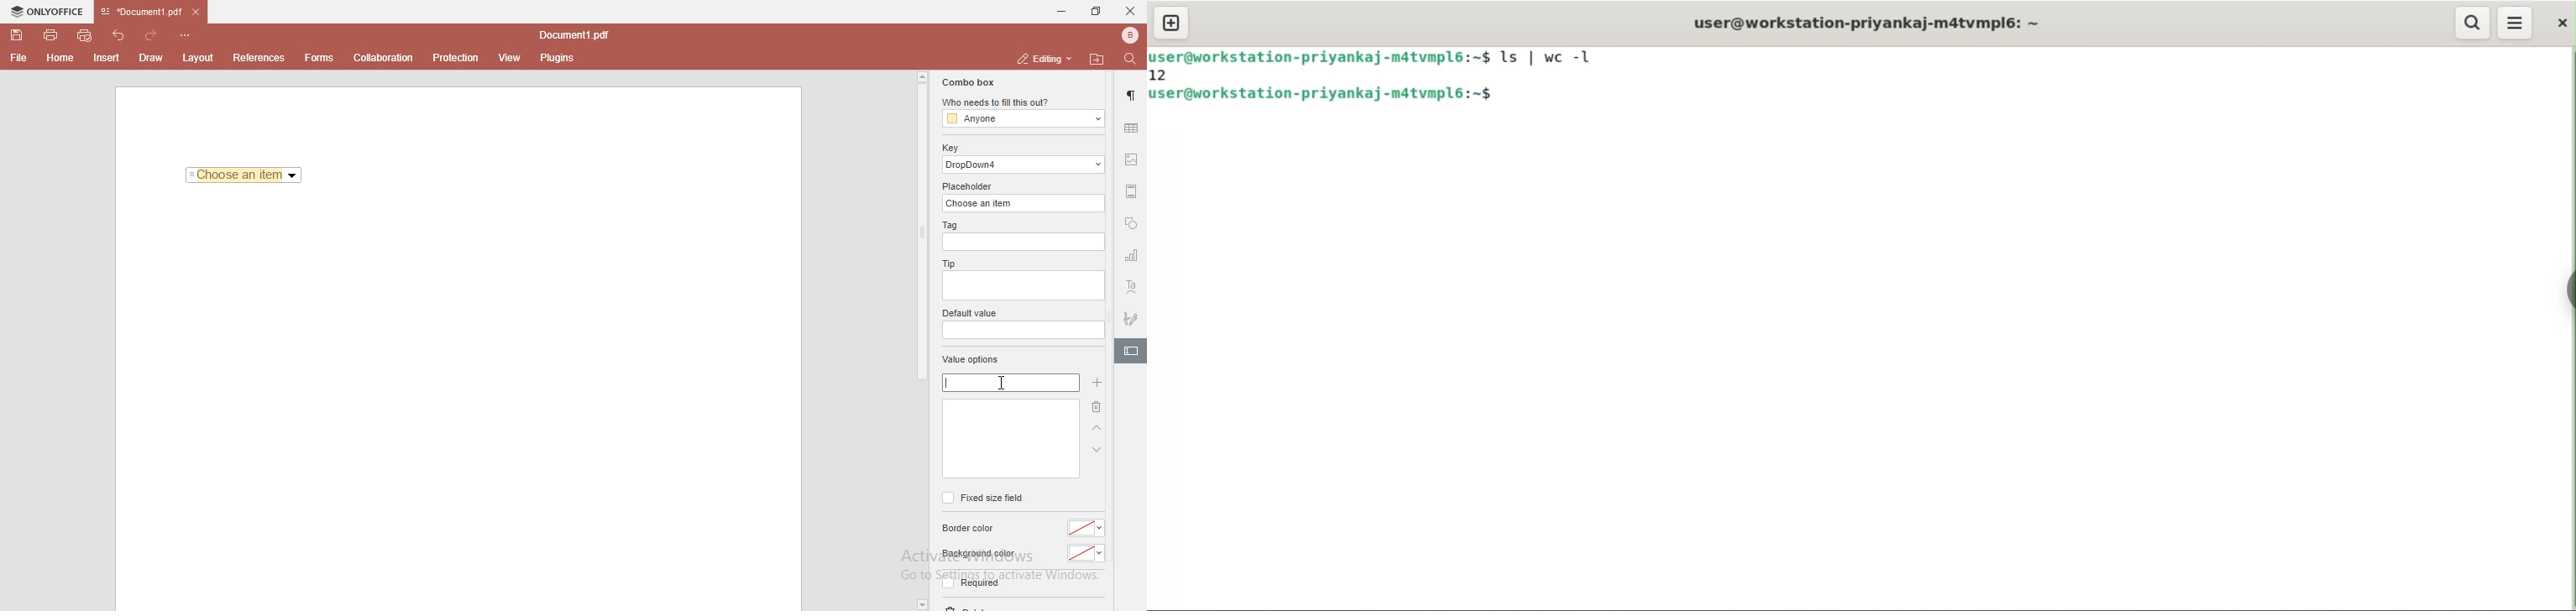 This screenshot has width=2576, height=616. Describe the element at coordinates (977, 554) in the screenshot. I see `background color` at that location.